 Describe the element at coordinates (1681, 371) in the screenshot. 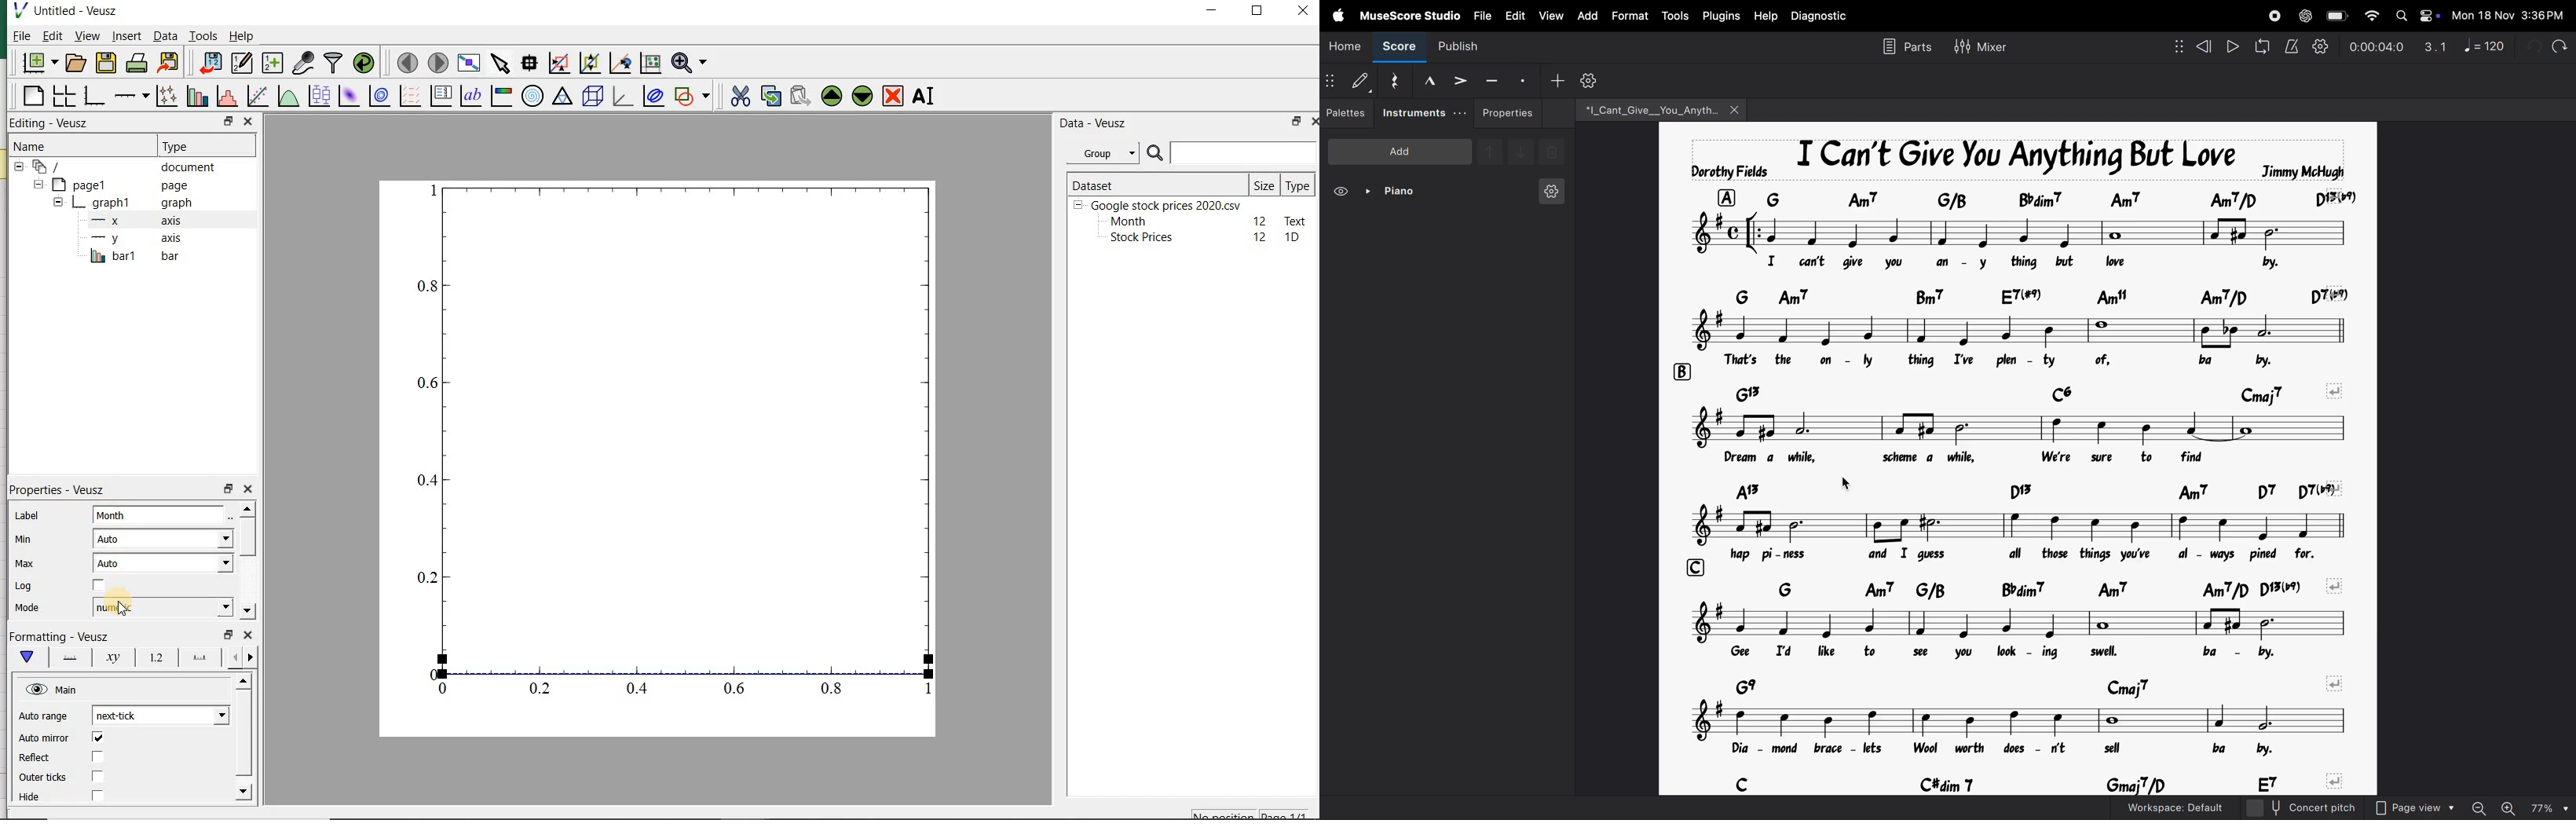

I see `row` at that location.